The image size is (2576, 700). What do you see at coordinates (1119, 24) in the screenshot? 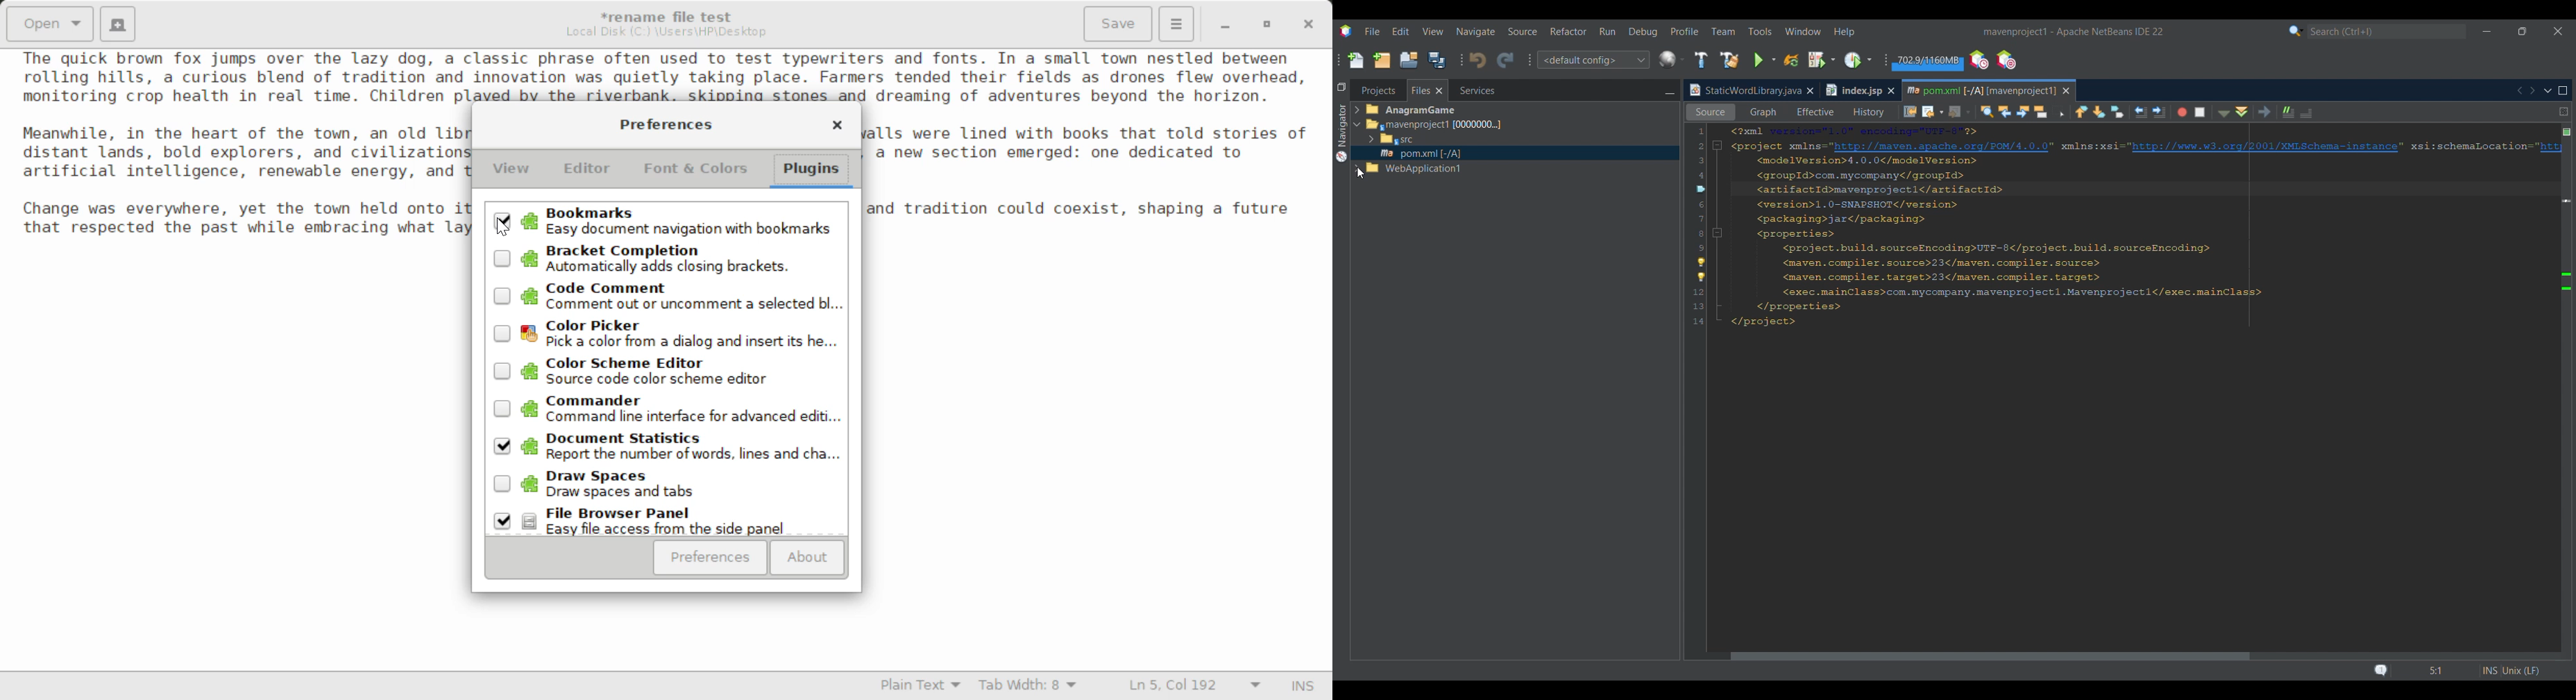
I see `Save` at bounding box center [1119, 24].